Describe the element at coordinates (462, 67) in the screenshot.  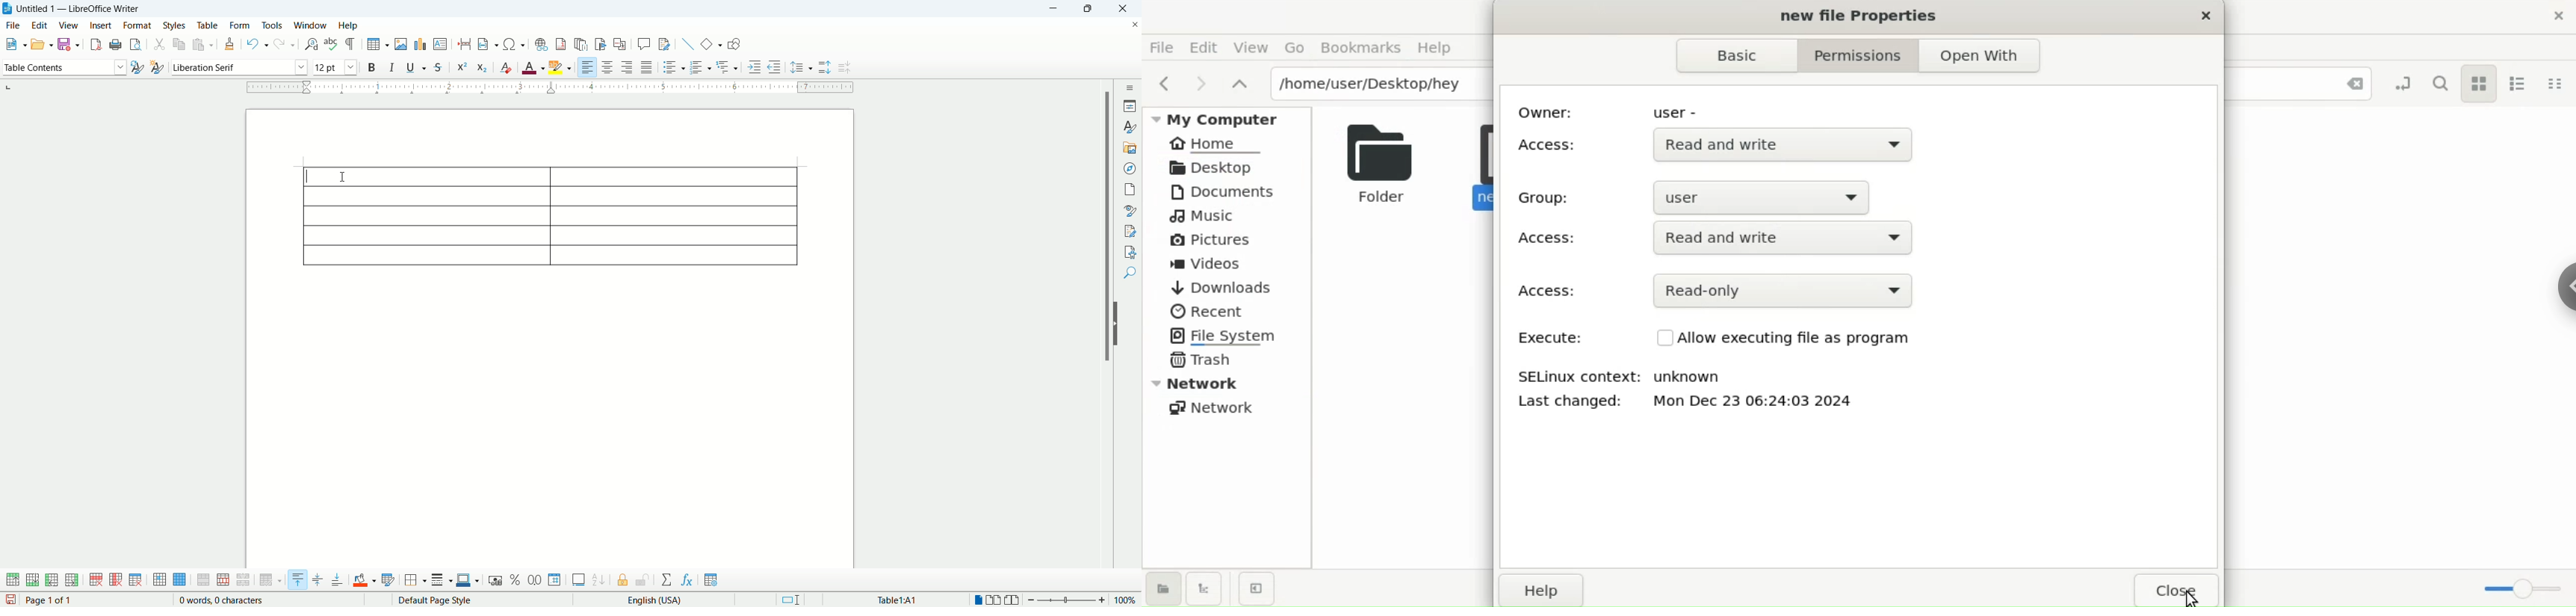
I see `superscript` at that location.